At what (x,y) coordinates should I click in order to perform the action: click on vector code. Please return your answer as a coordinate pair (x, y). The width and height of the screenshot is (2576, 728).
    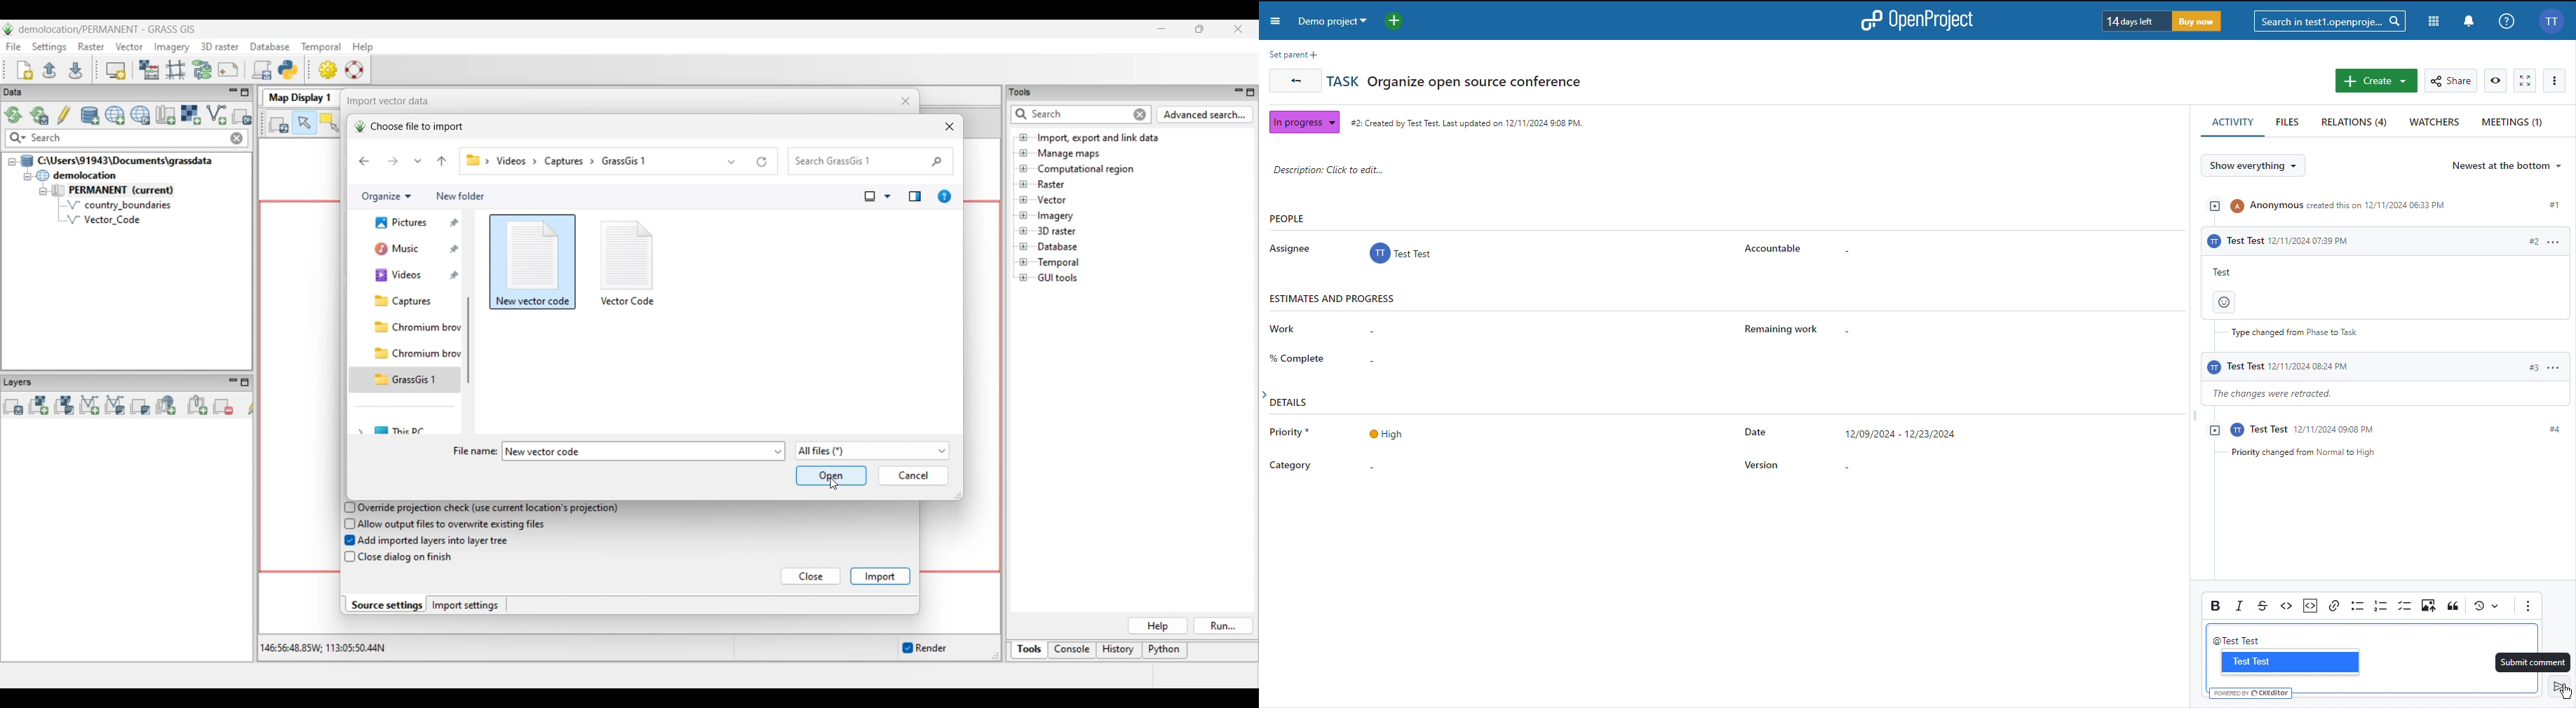
    Looking at the image, I should click on (632, 302).